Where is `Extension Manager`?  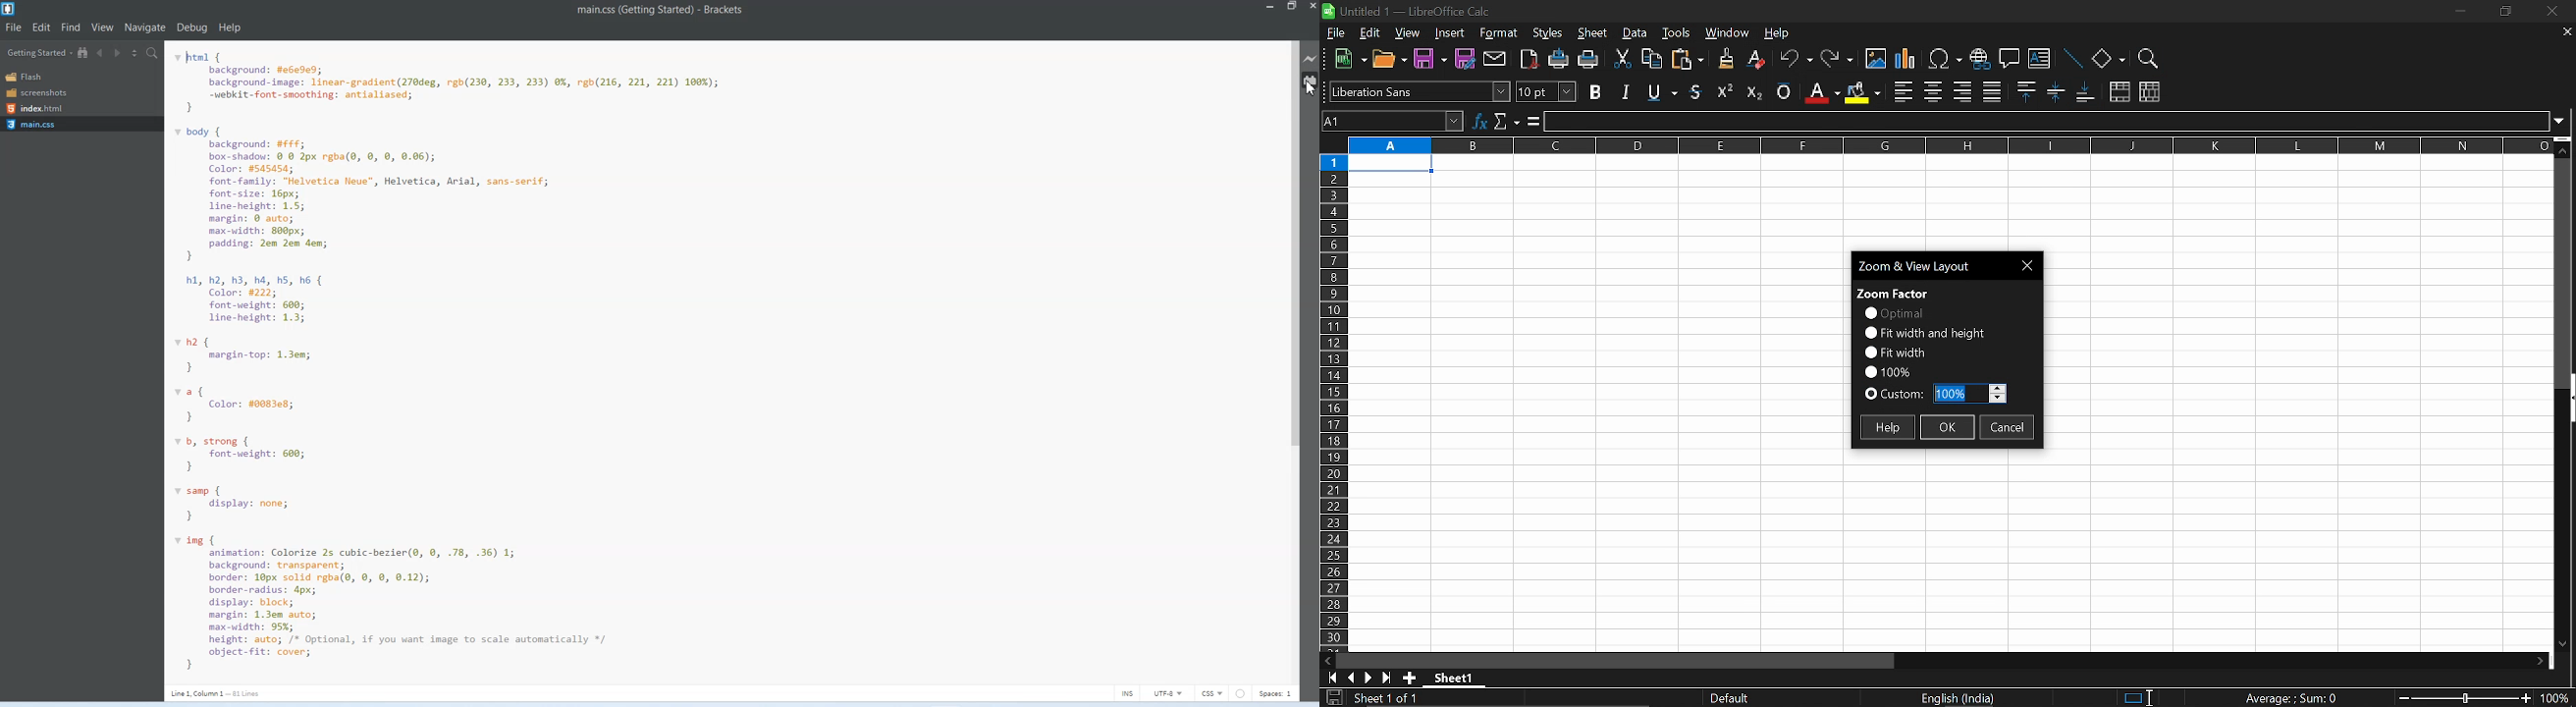 Extension Manager is located at coordinates (1311, 83).